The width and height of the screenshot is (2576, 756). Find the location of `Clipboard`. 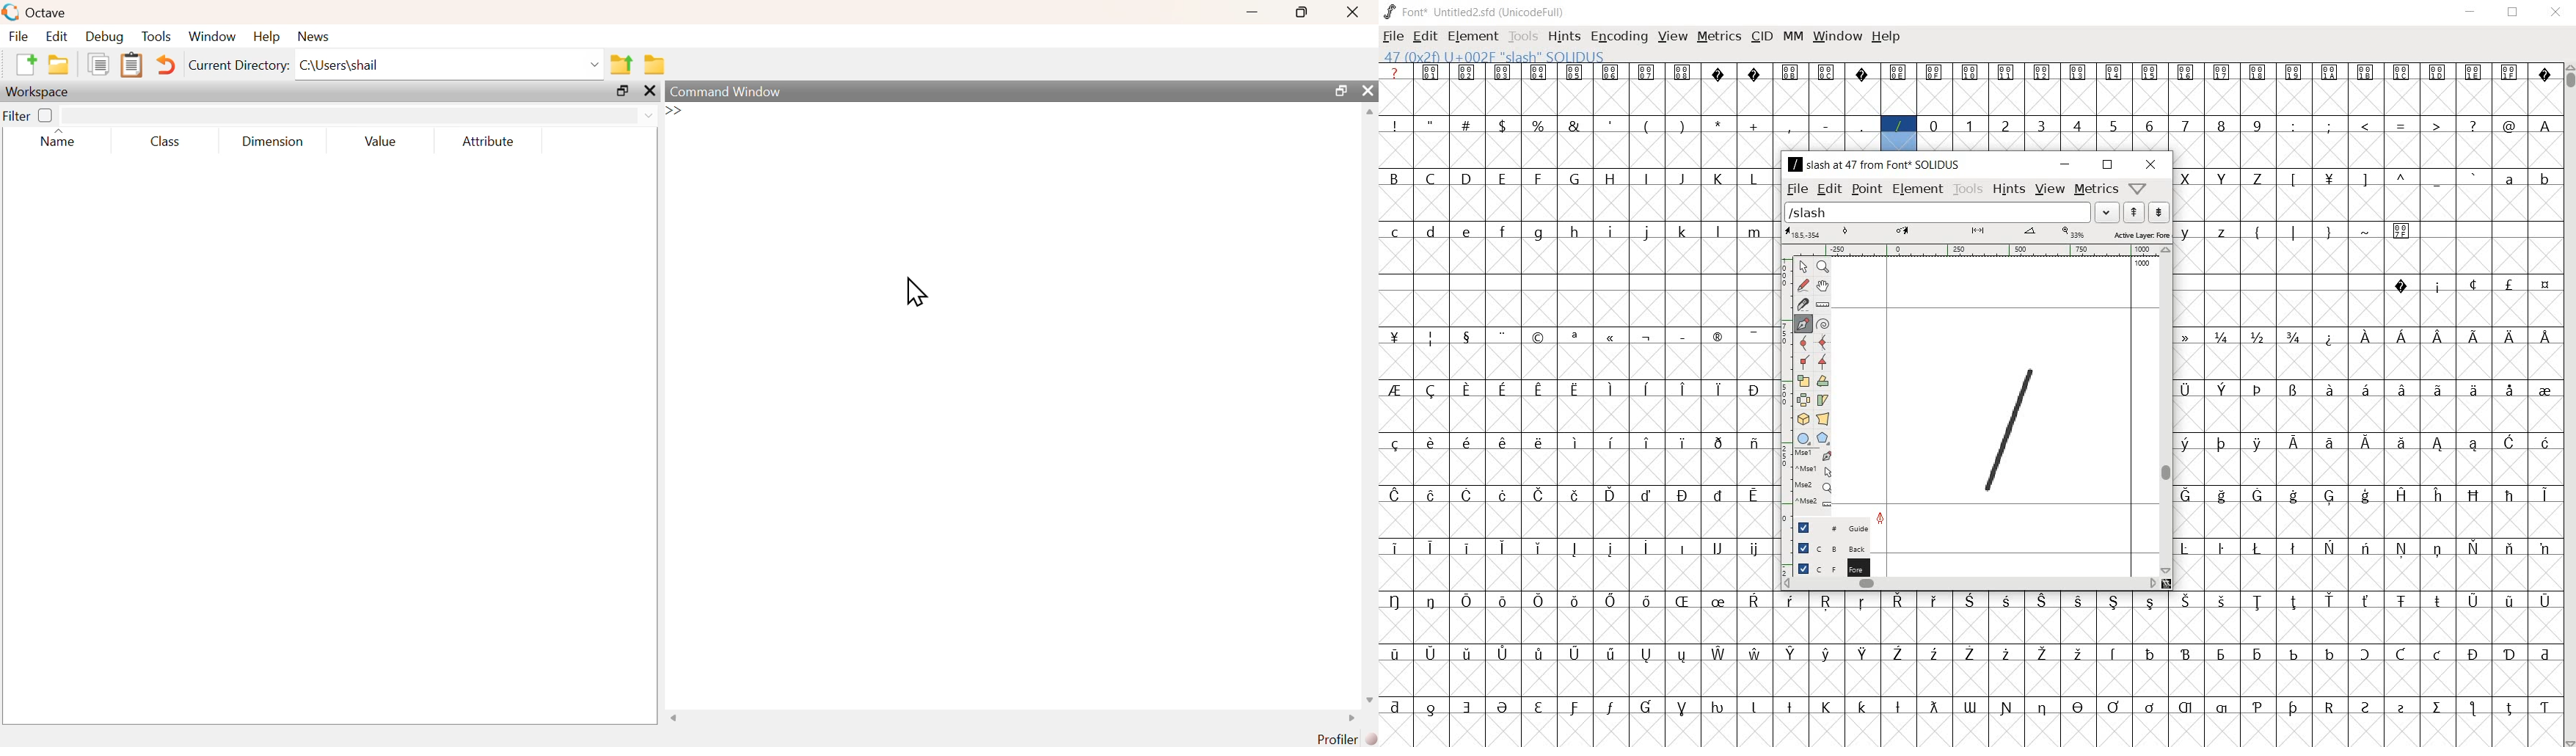

Clipboard is located at coordinates (131, 65).